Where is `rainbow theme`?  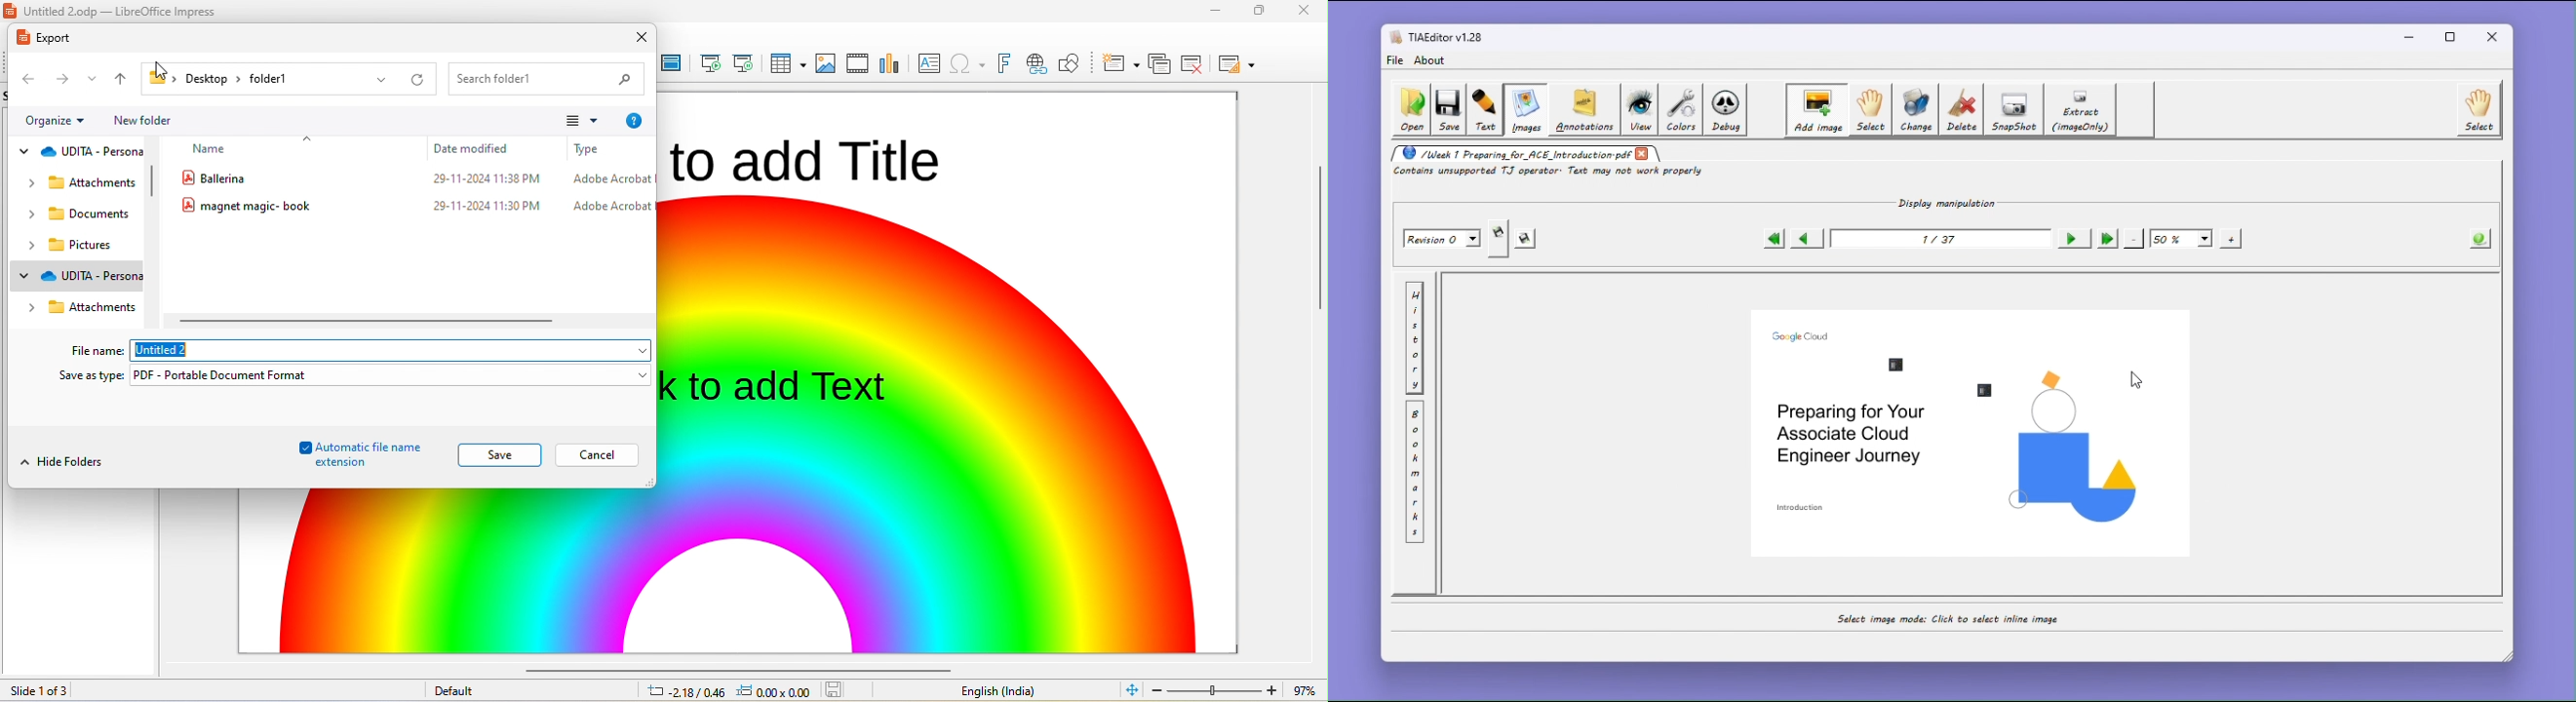 rainbow theme is located at coordinates (963, 425).